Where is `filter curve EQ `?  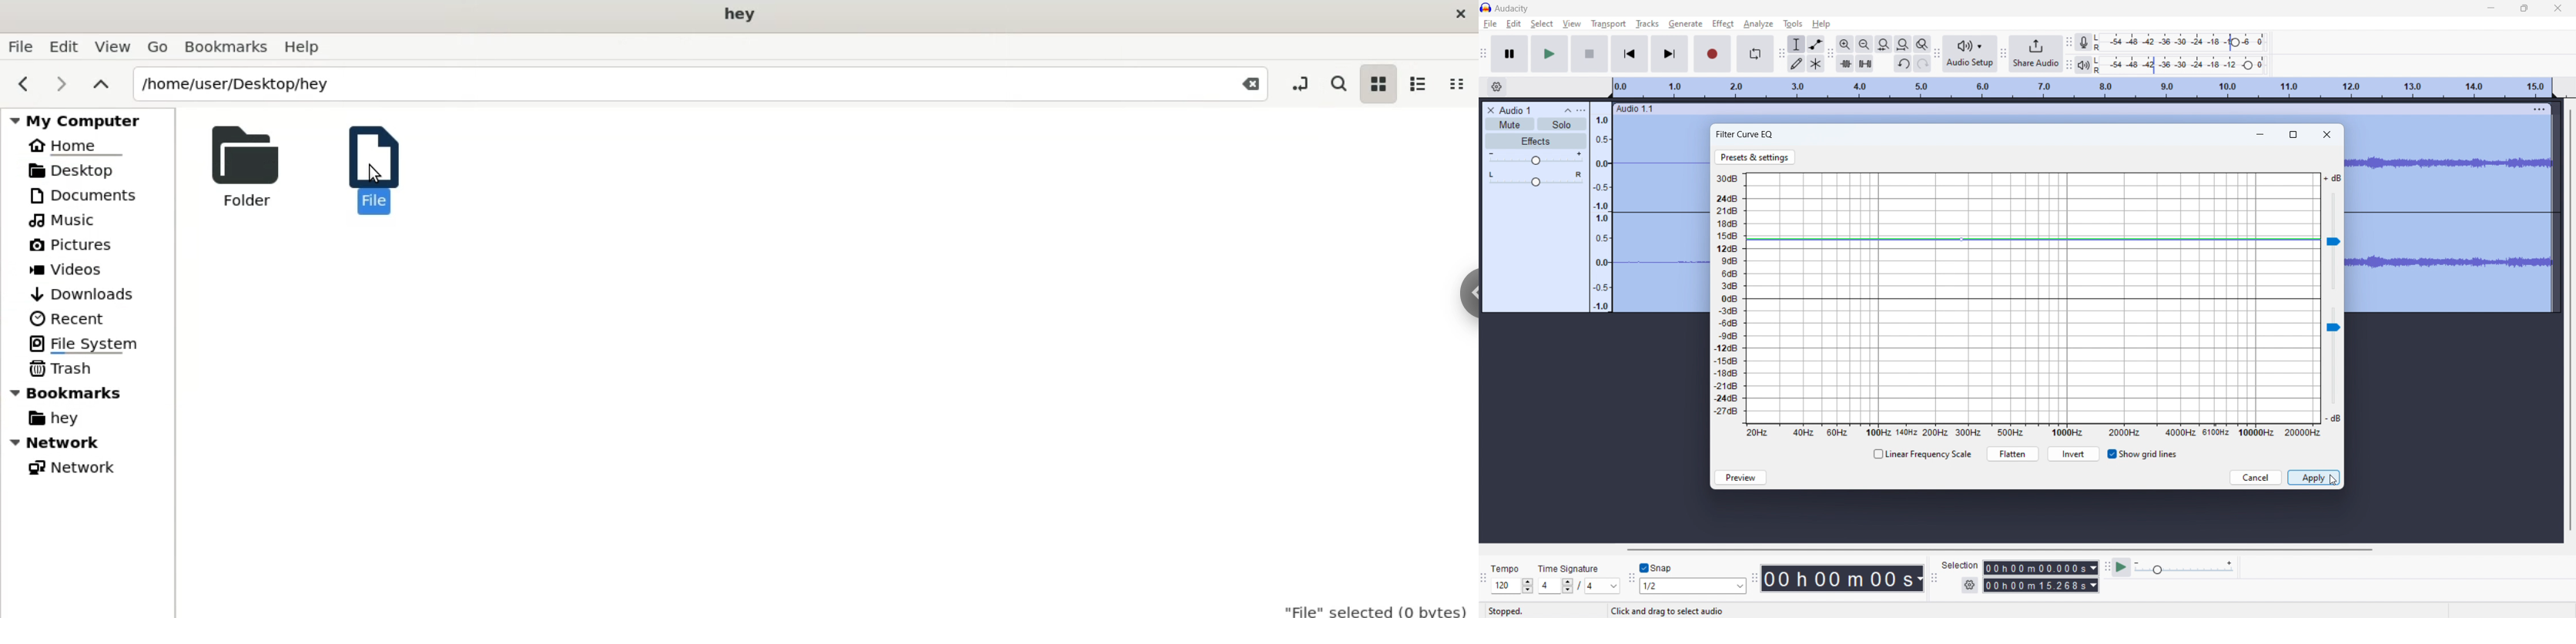 filter curve EQ  is located at coordinates (1745, 134).